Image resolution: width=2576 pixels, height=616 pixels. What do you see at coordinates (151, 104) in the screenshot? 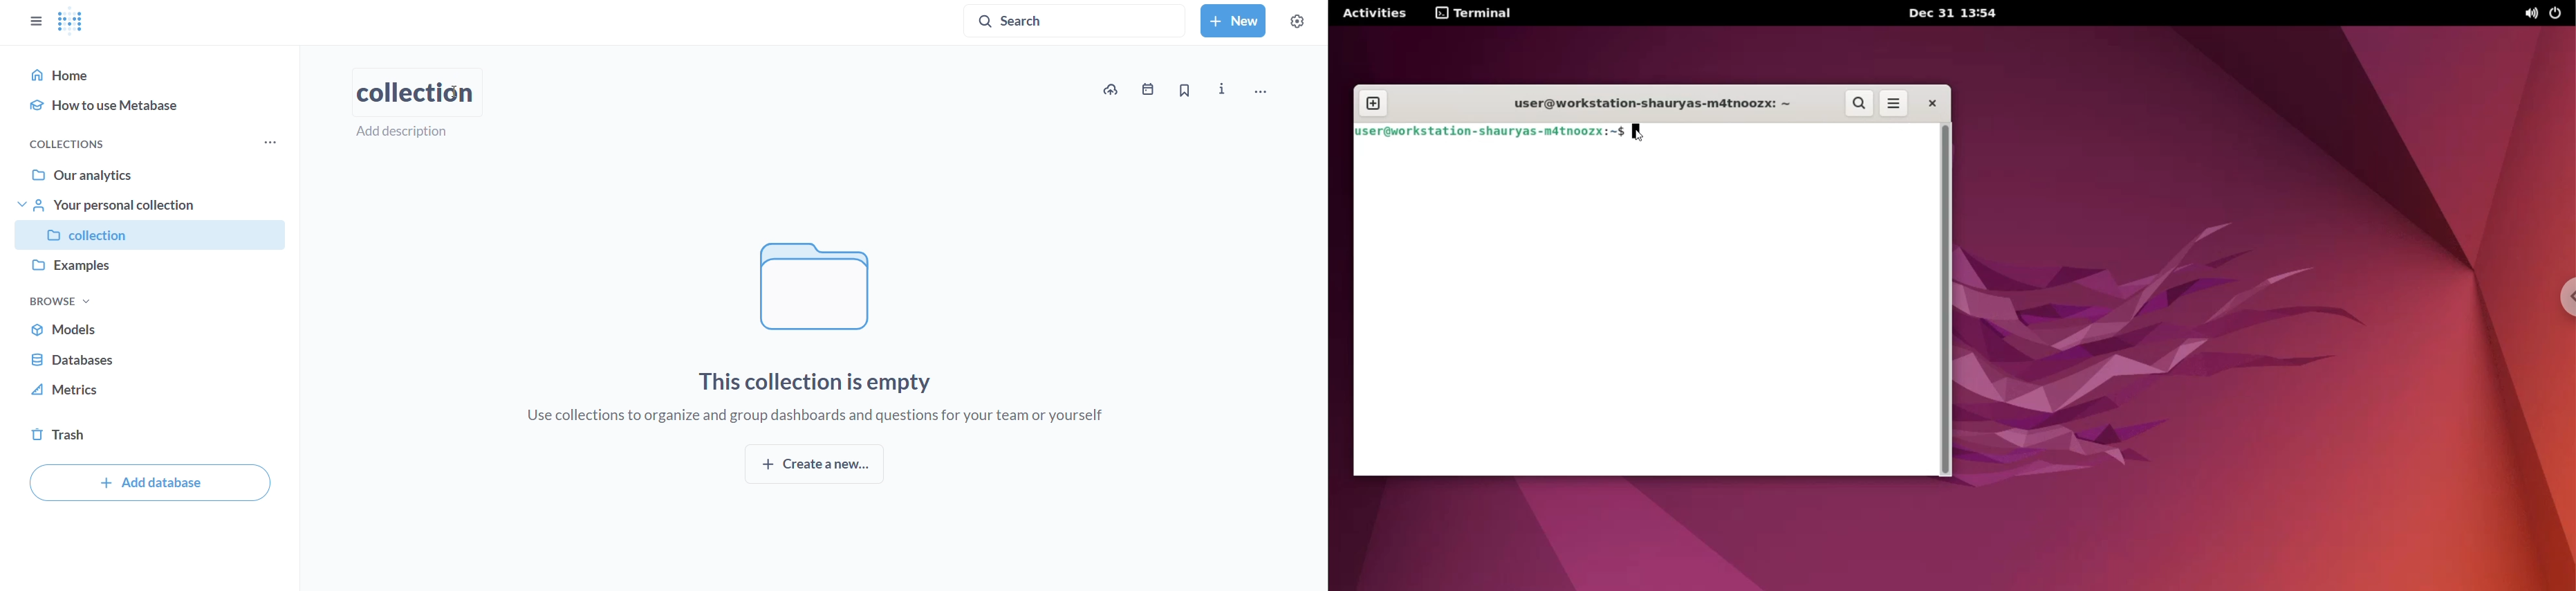
I see `how to use metabase` at bounding box center [151, 104].